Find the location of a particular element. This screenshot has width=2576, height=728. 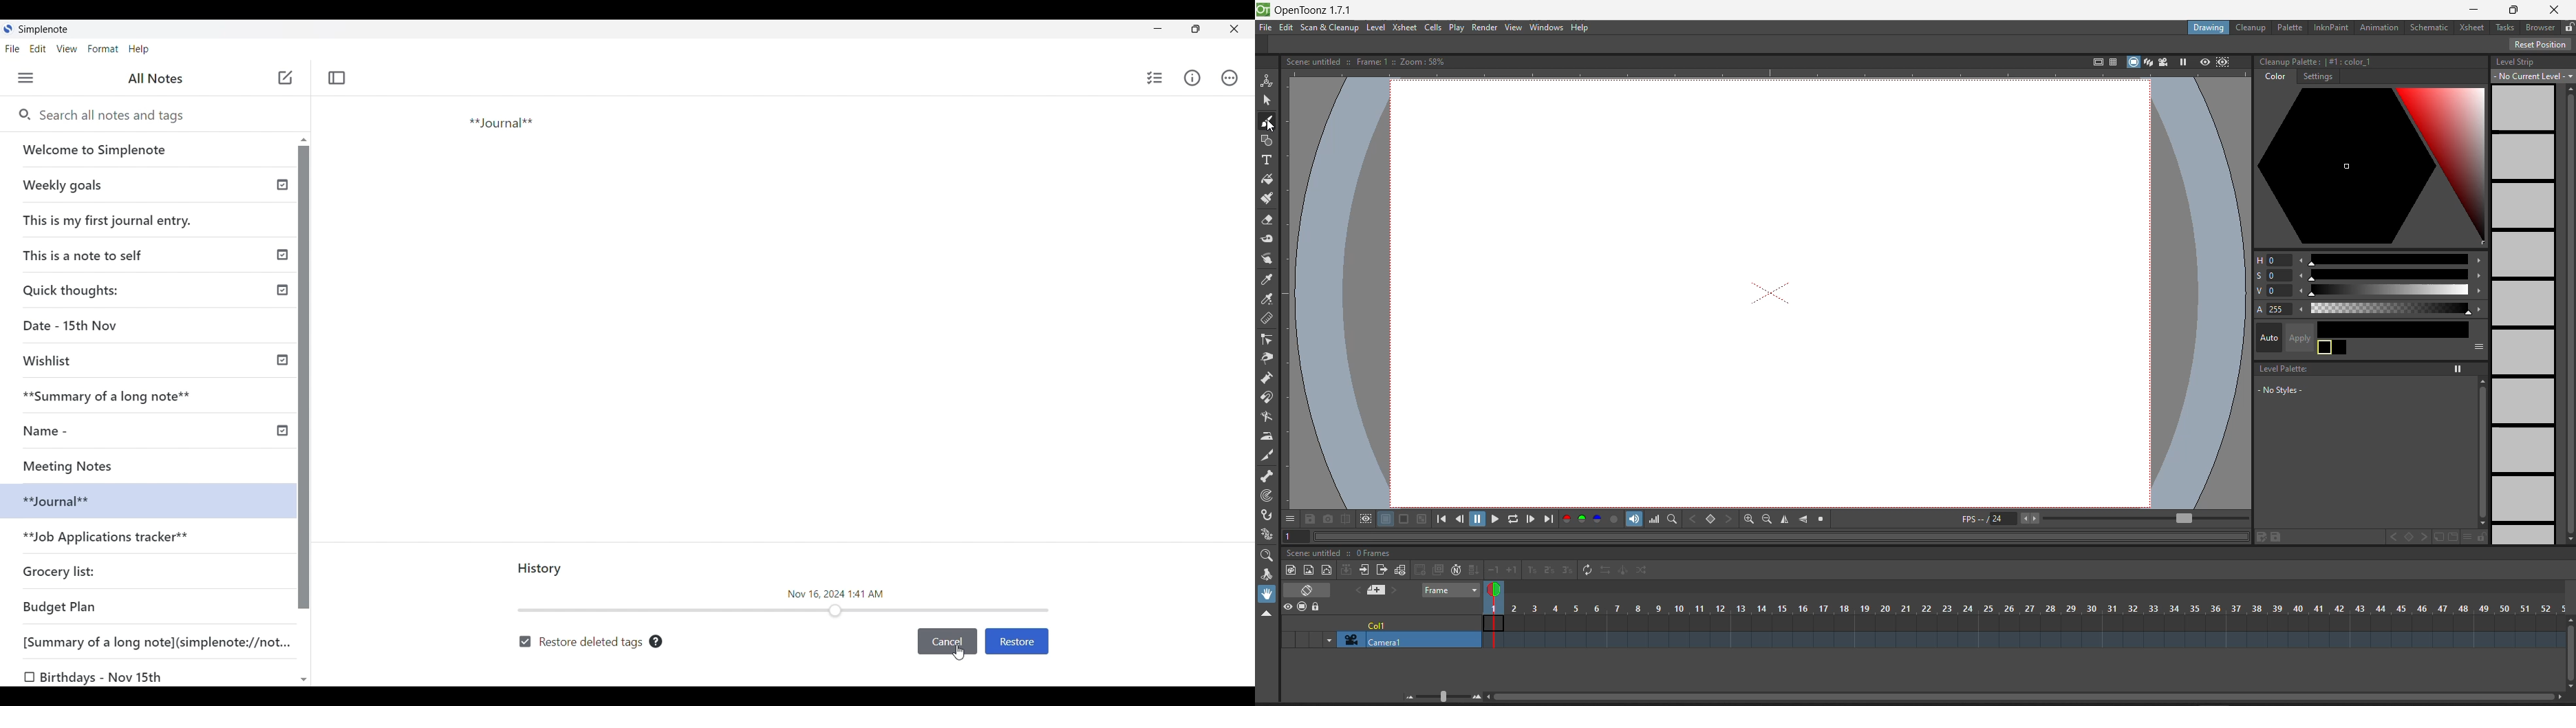

previous frame is located at coordinates (1461, 520).